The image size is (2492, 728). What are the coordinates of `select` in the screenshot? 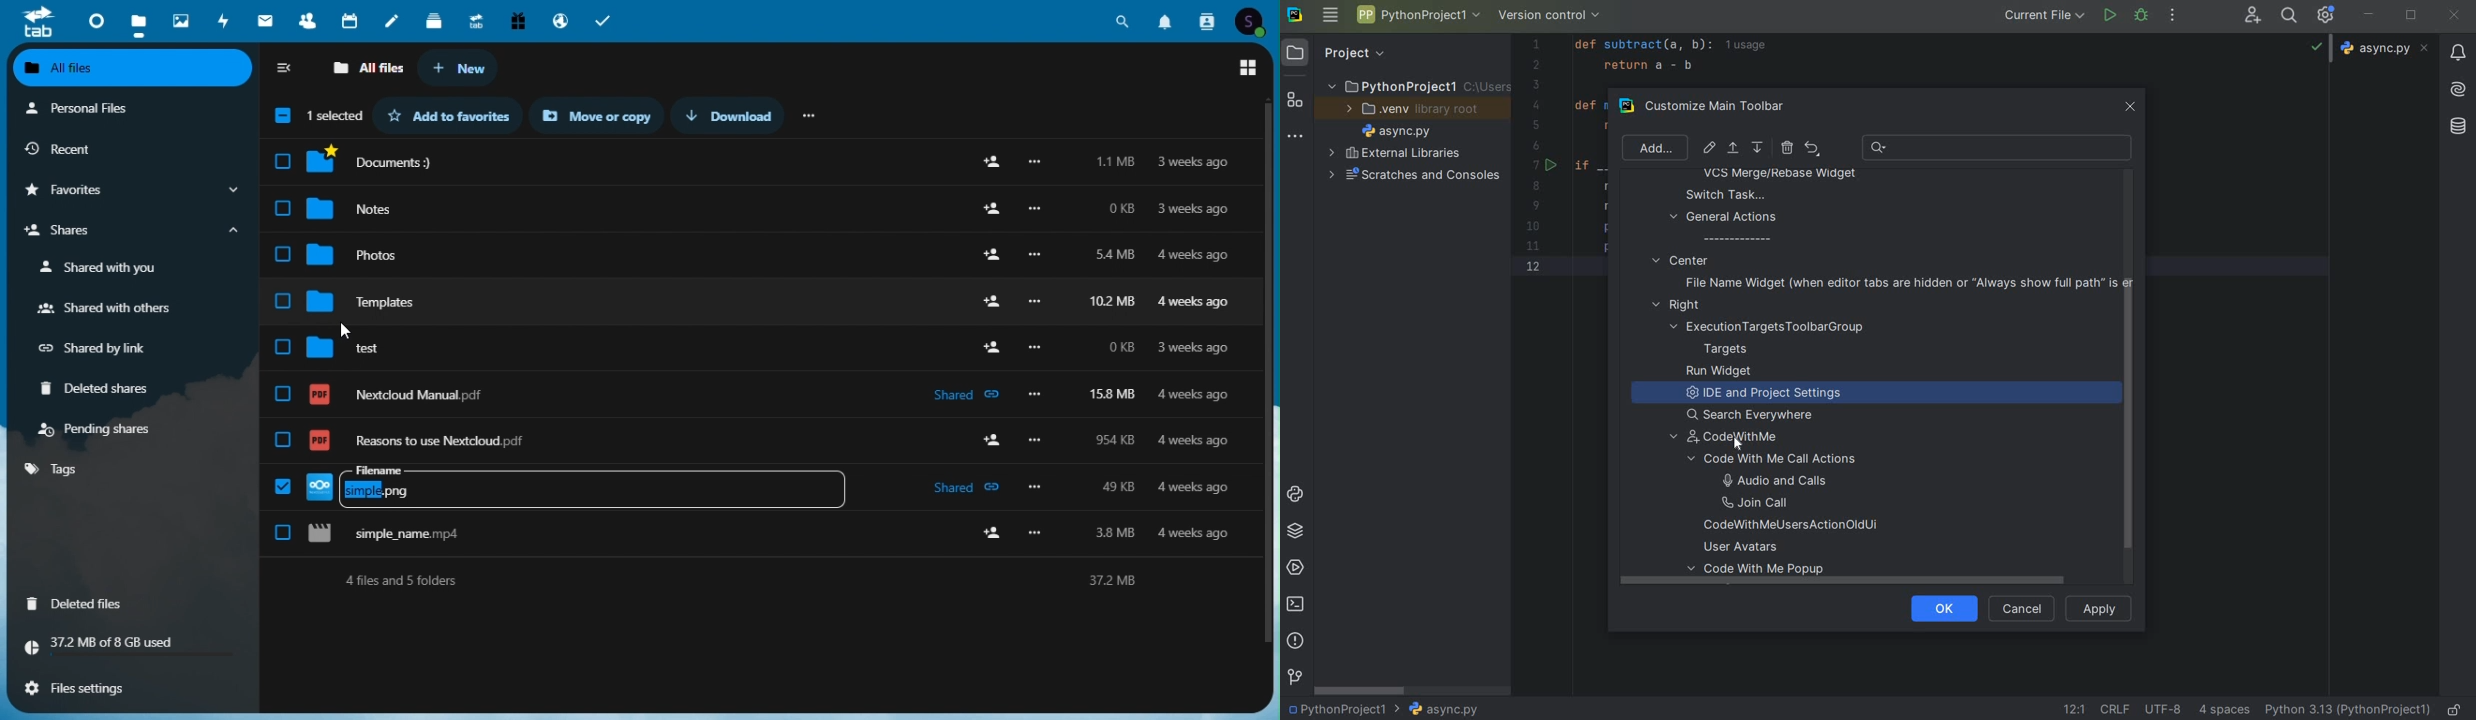 It's located at (1735, 150).